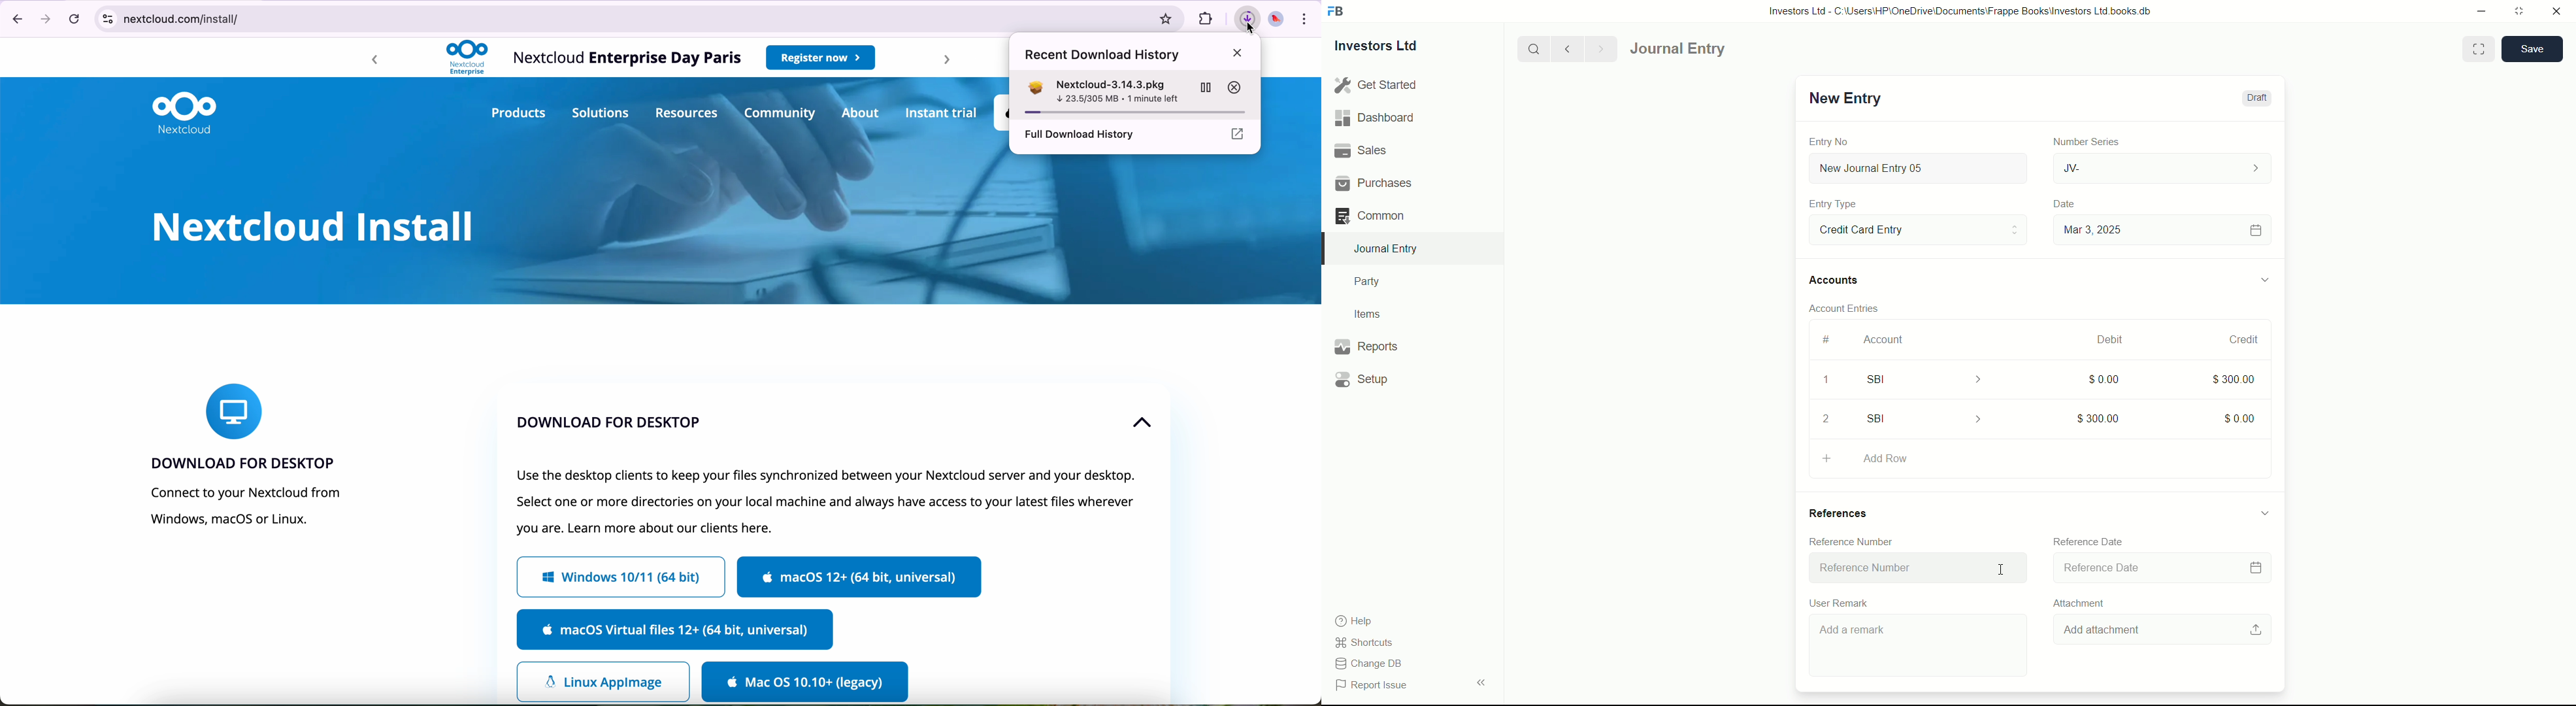 This screenshot has width=2576, height=728. Describe the element at coordinates (2557, 12) in the screenshot. I see `close` at that location.